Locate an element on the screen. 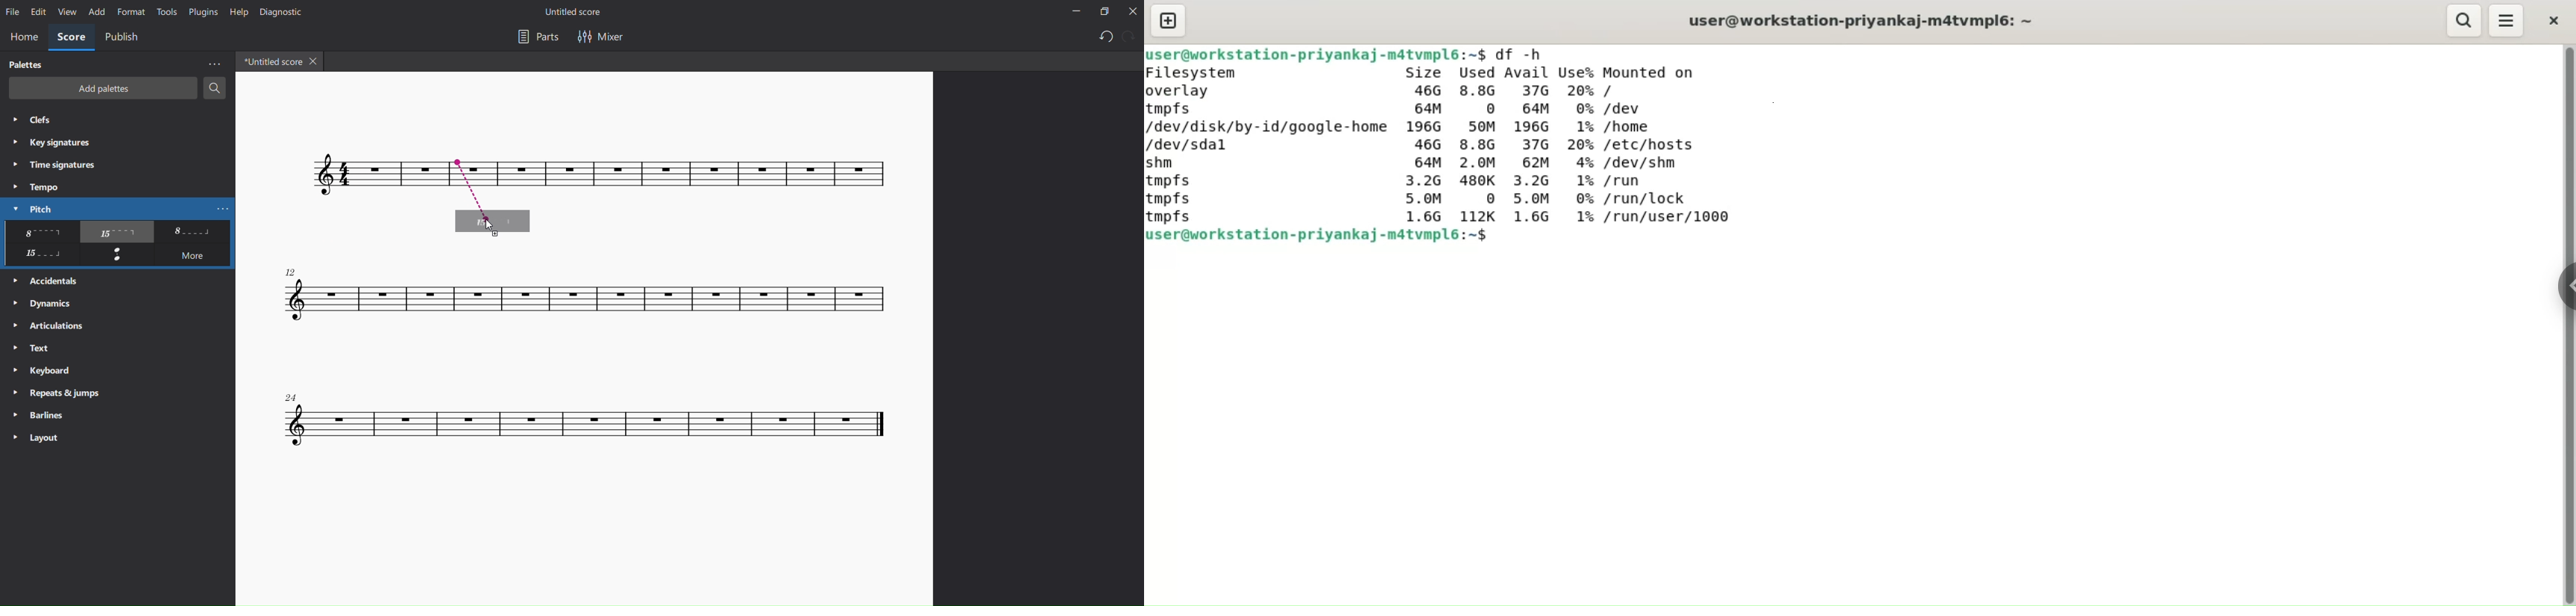 This screenshot has height=616, width=2576. dynamics is located at coordinates (45, 302).